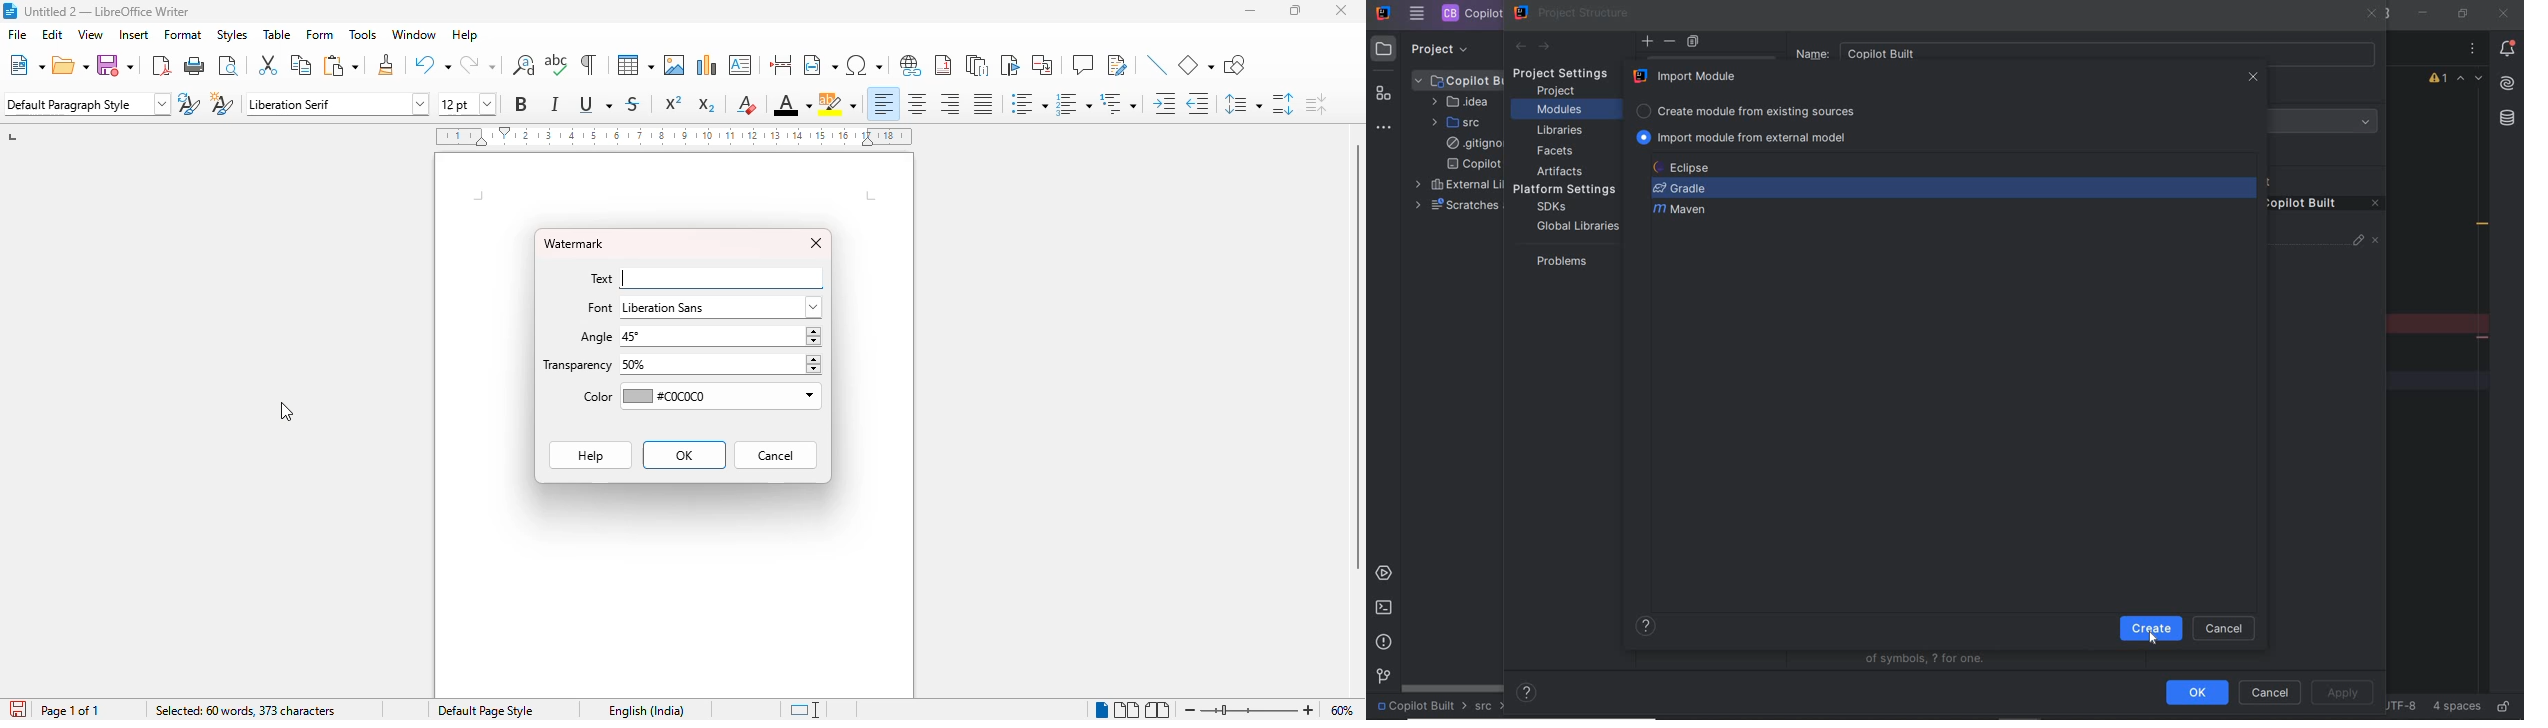 The image size is (2548, 728). Describe the element at coordinates (244, 710) in the screenshot. I see `selected 60 words, 373 characters` at that location.